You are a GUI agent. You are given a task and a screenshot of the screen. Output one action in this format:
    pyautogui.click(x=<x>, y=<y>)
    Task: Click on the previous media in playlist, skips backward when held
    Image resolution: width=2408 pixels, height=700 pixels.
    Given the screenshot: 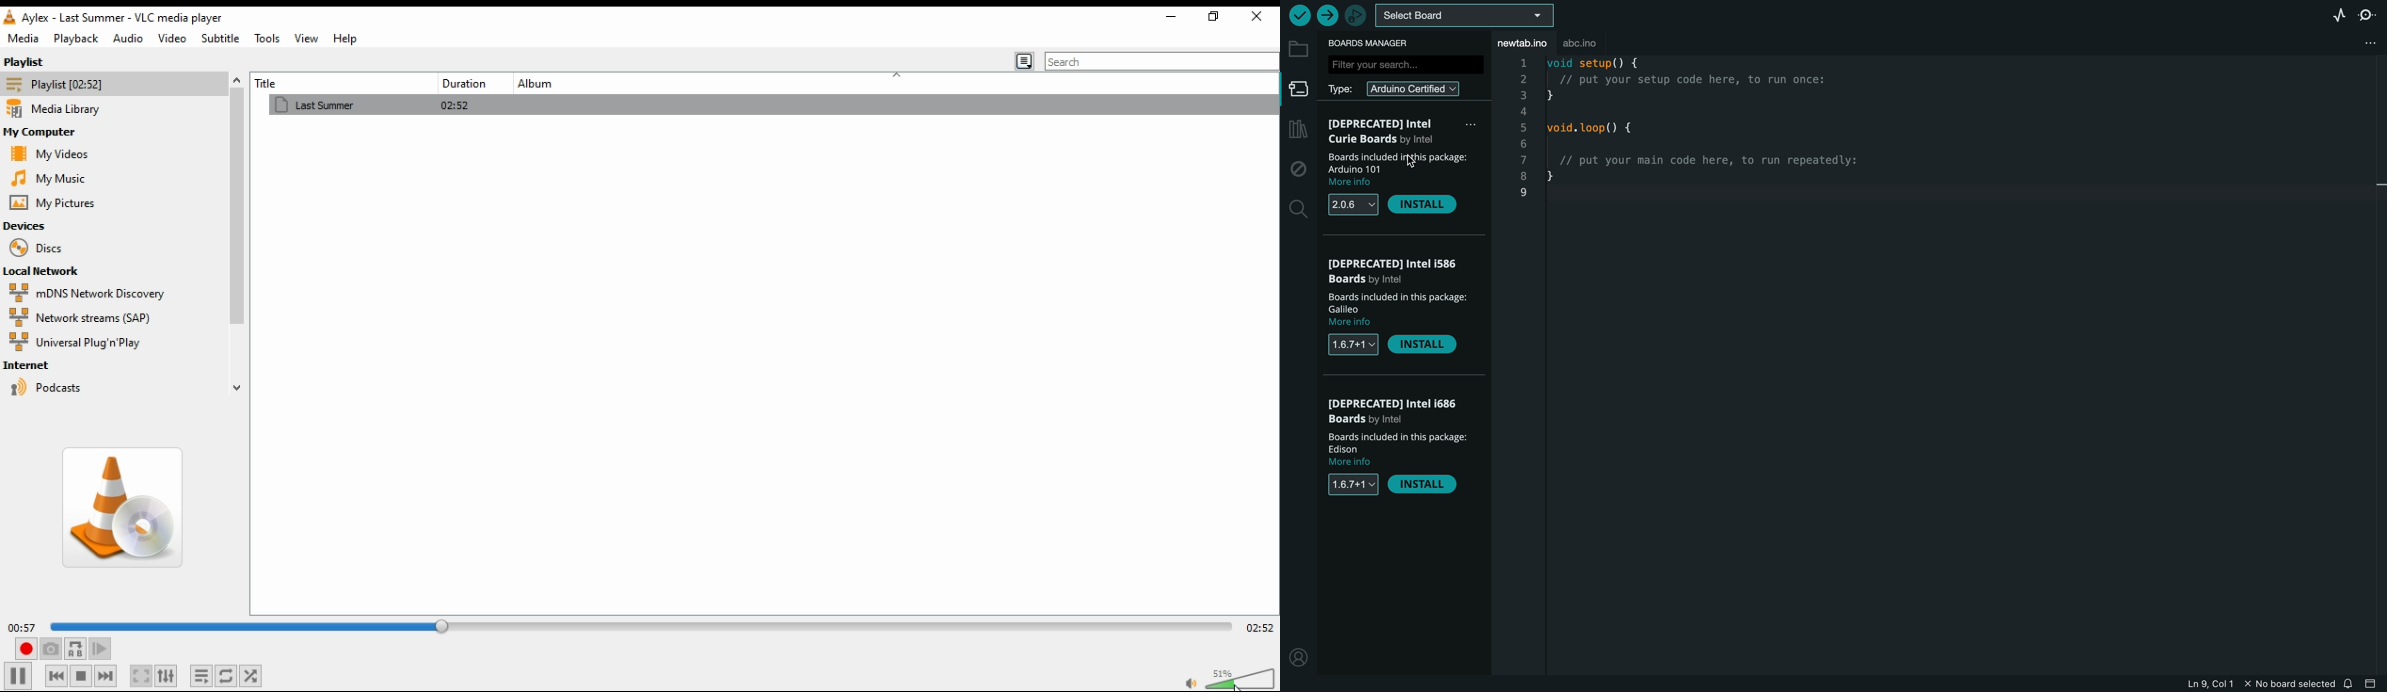 What is the action you would take?
    pyautogui.click(x=56, y=676)
    